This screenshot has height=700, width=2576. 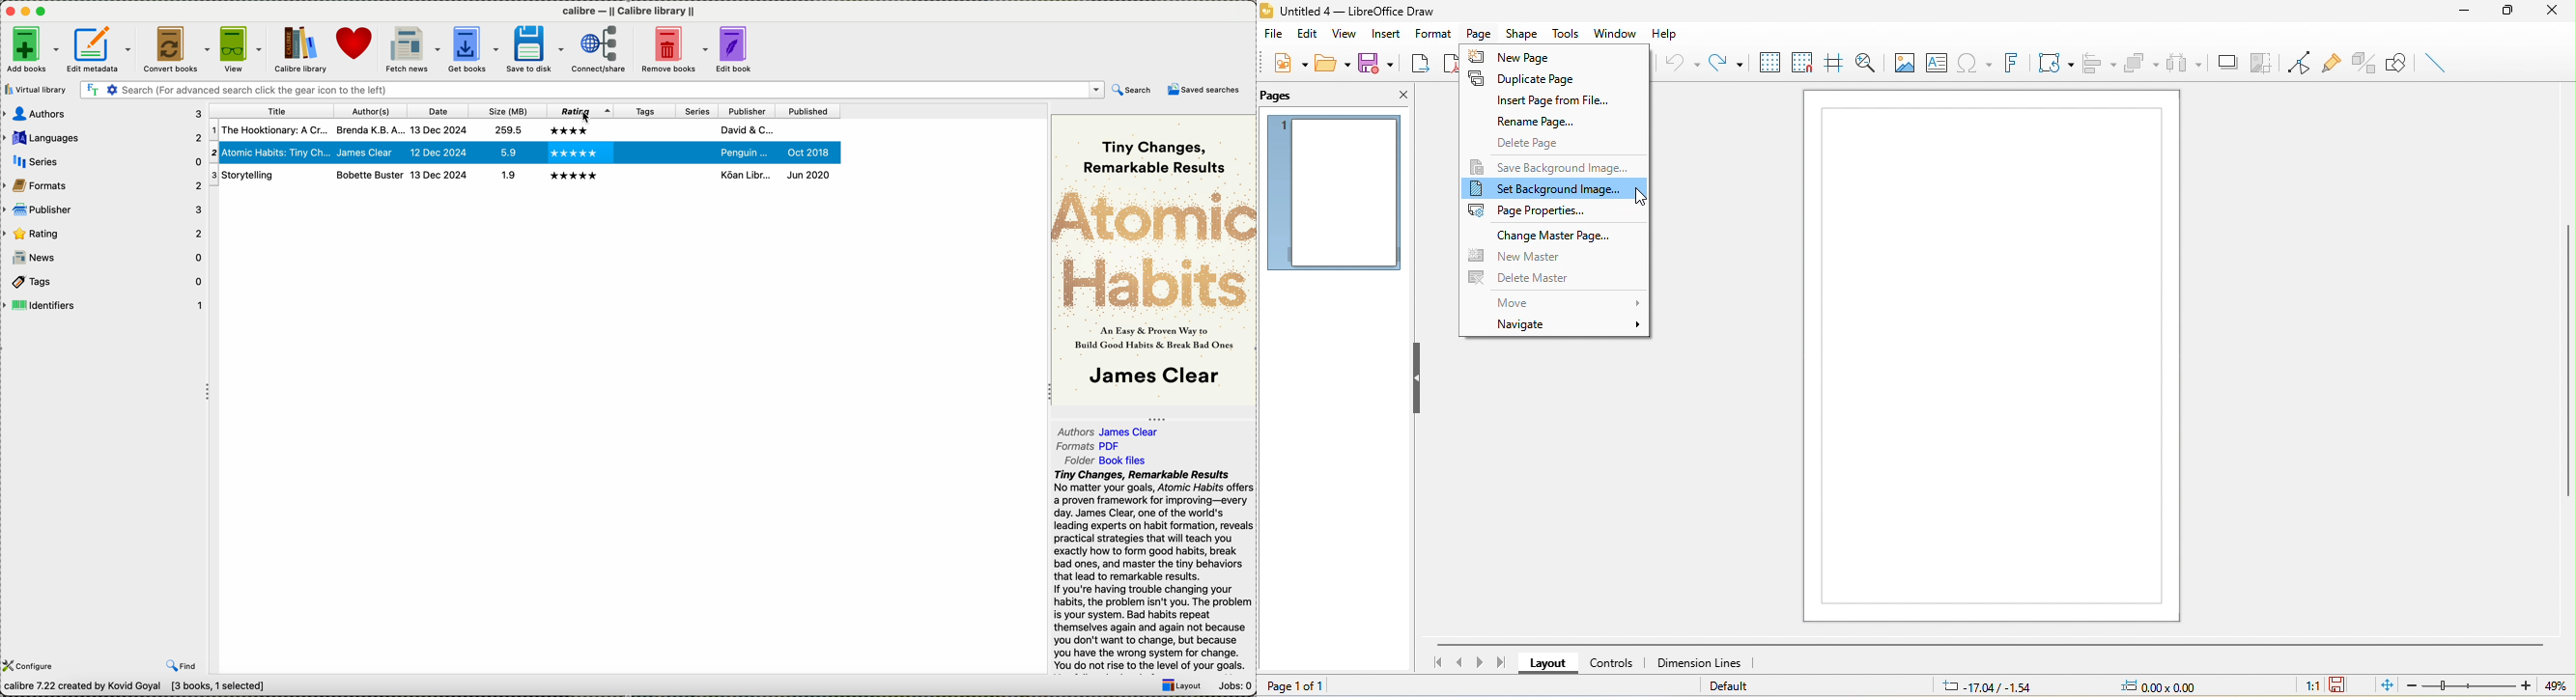 I want to click on publisher, so click(x=747, y=110).